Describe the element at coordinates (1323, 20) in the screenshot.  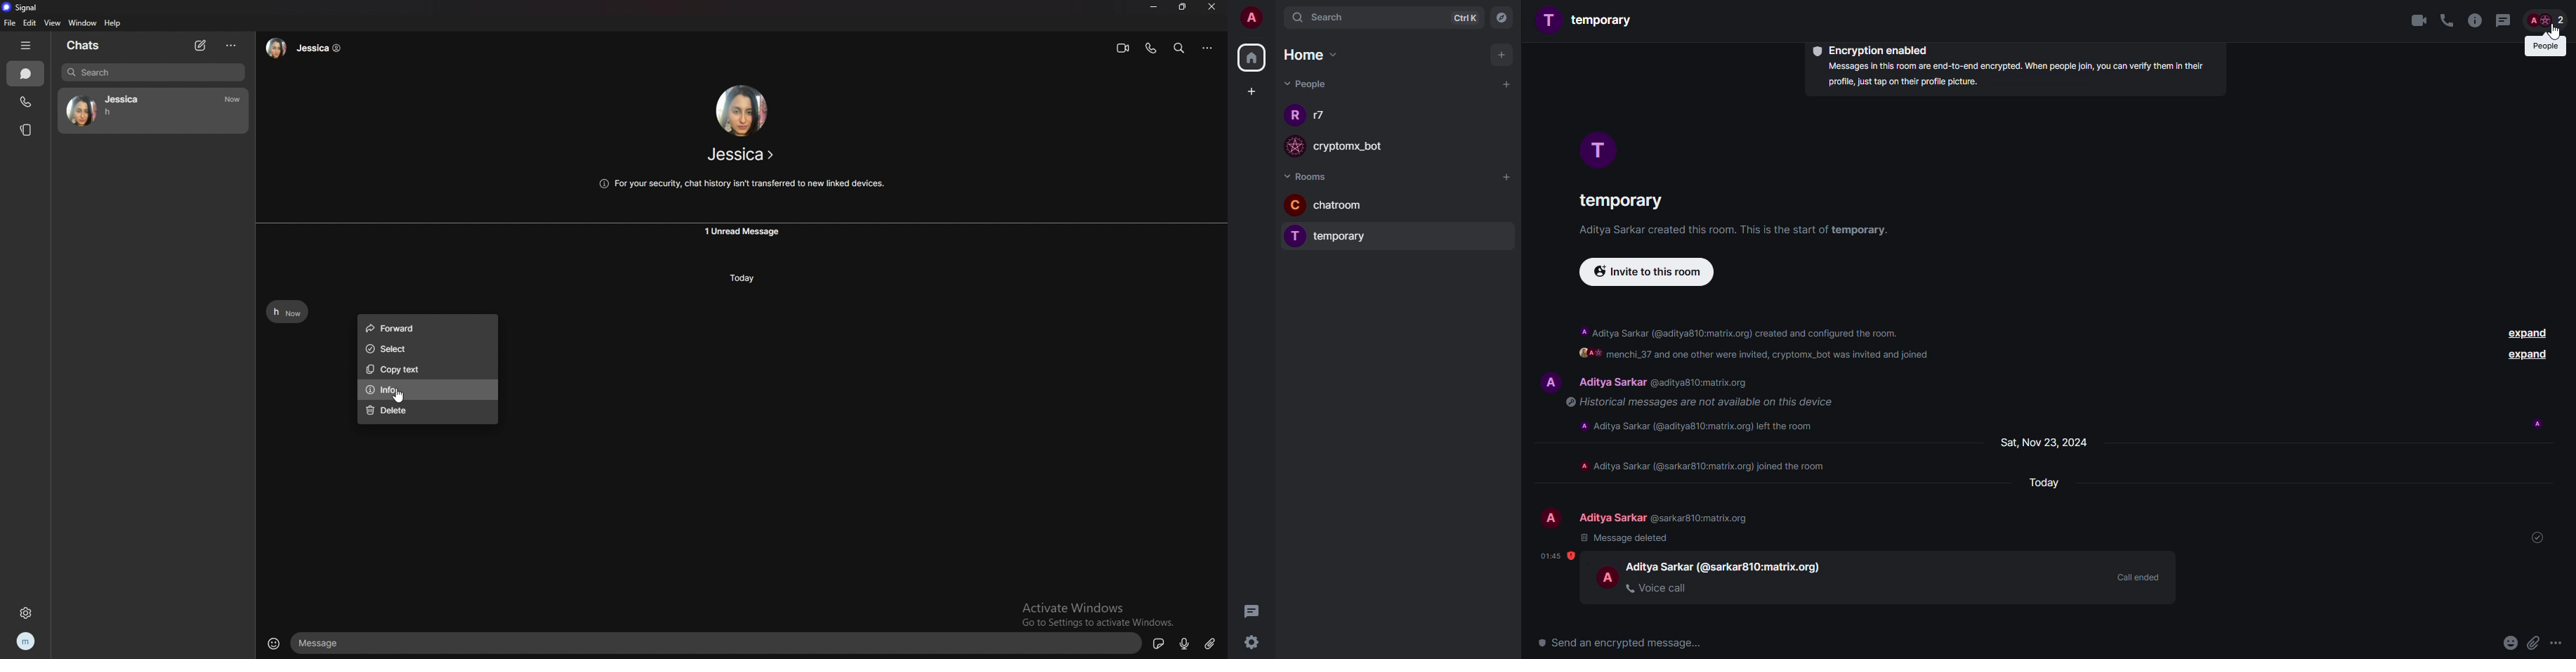
I see `search` at that location.